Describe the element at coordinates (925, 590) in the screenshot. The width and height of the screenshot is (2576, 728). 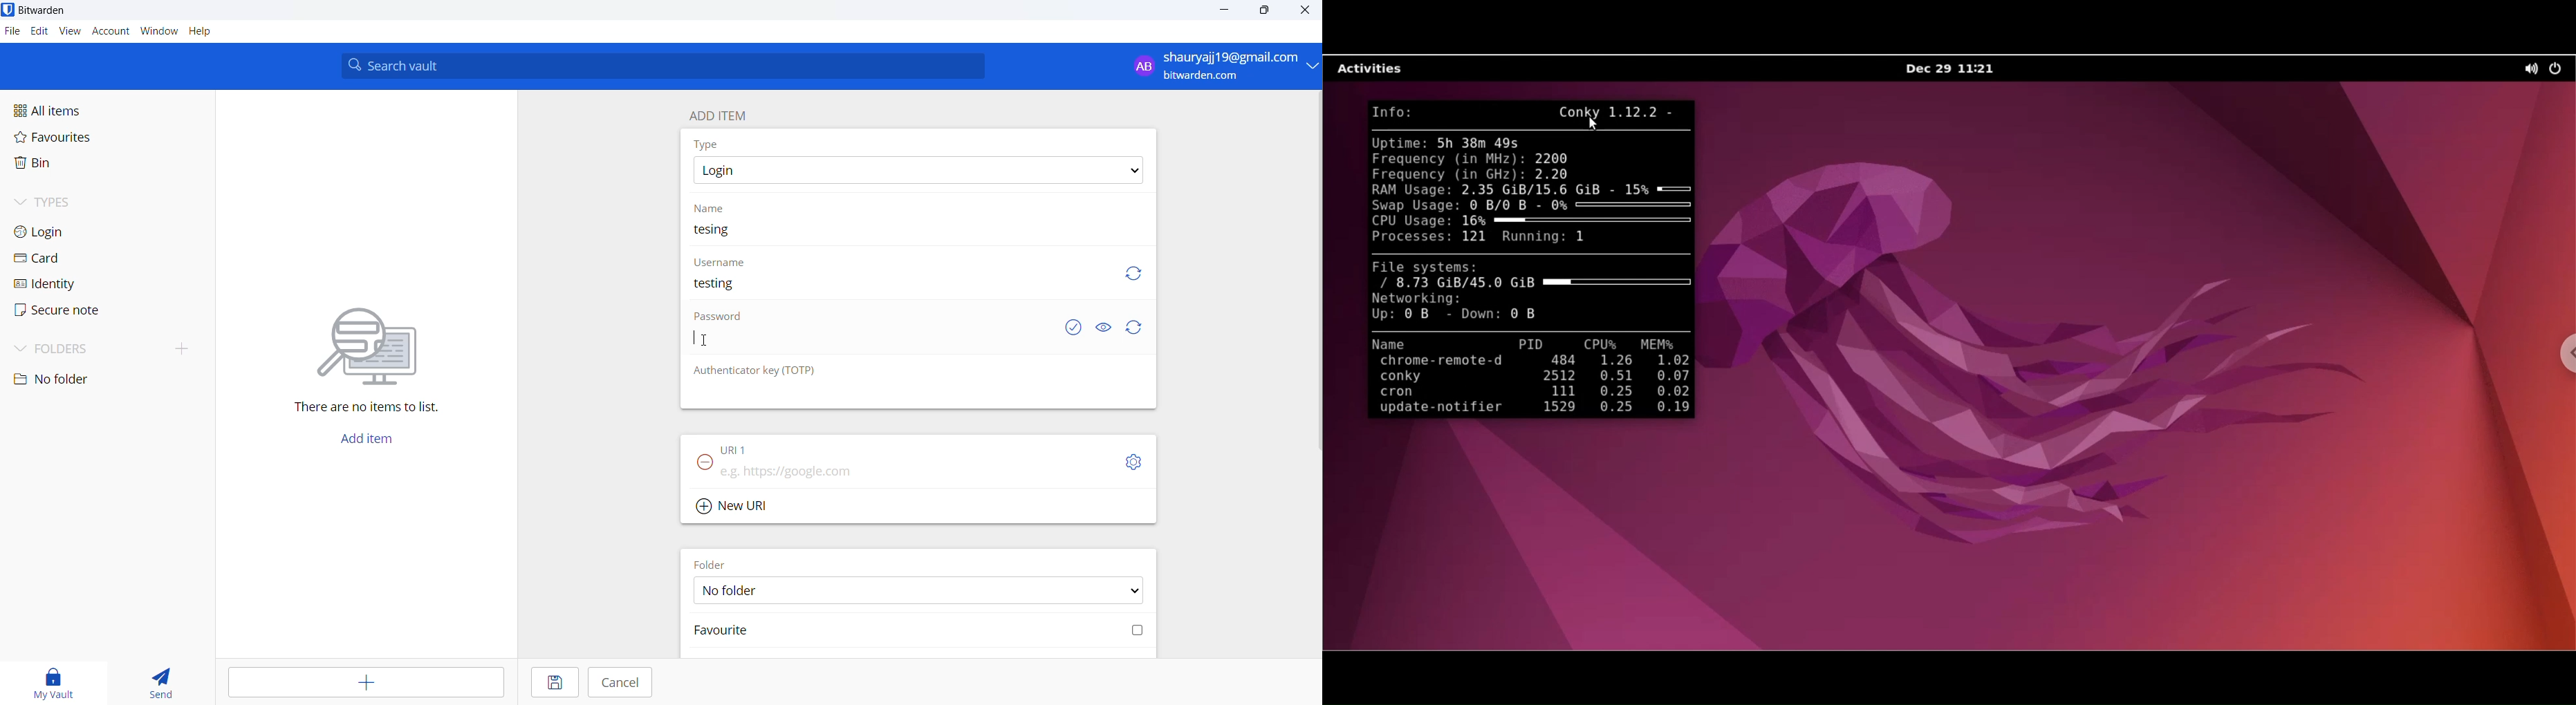
I see `FOLDER OPTIONS` at that location.